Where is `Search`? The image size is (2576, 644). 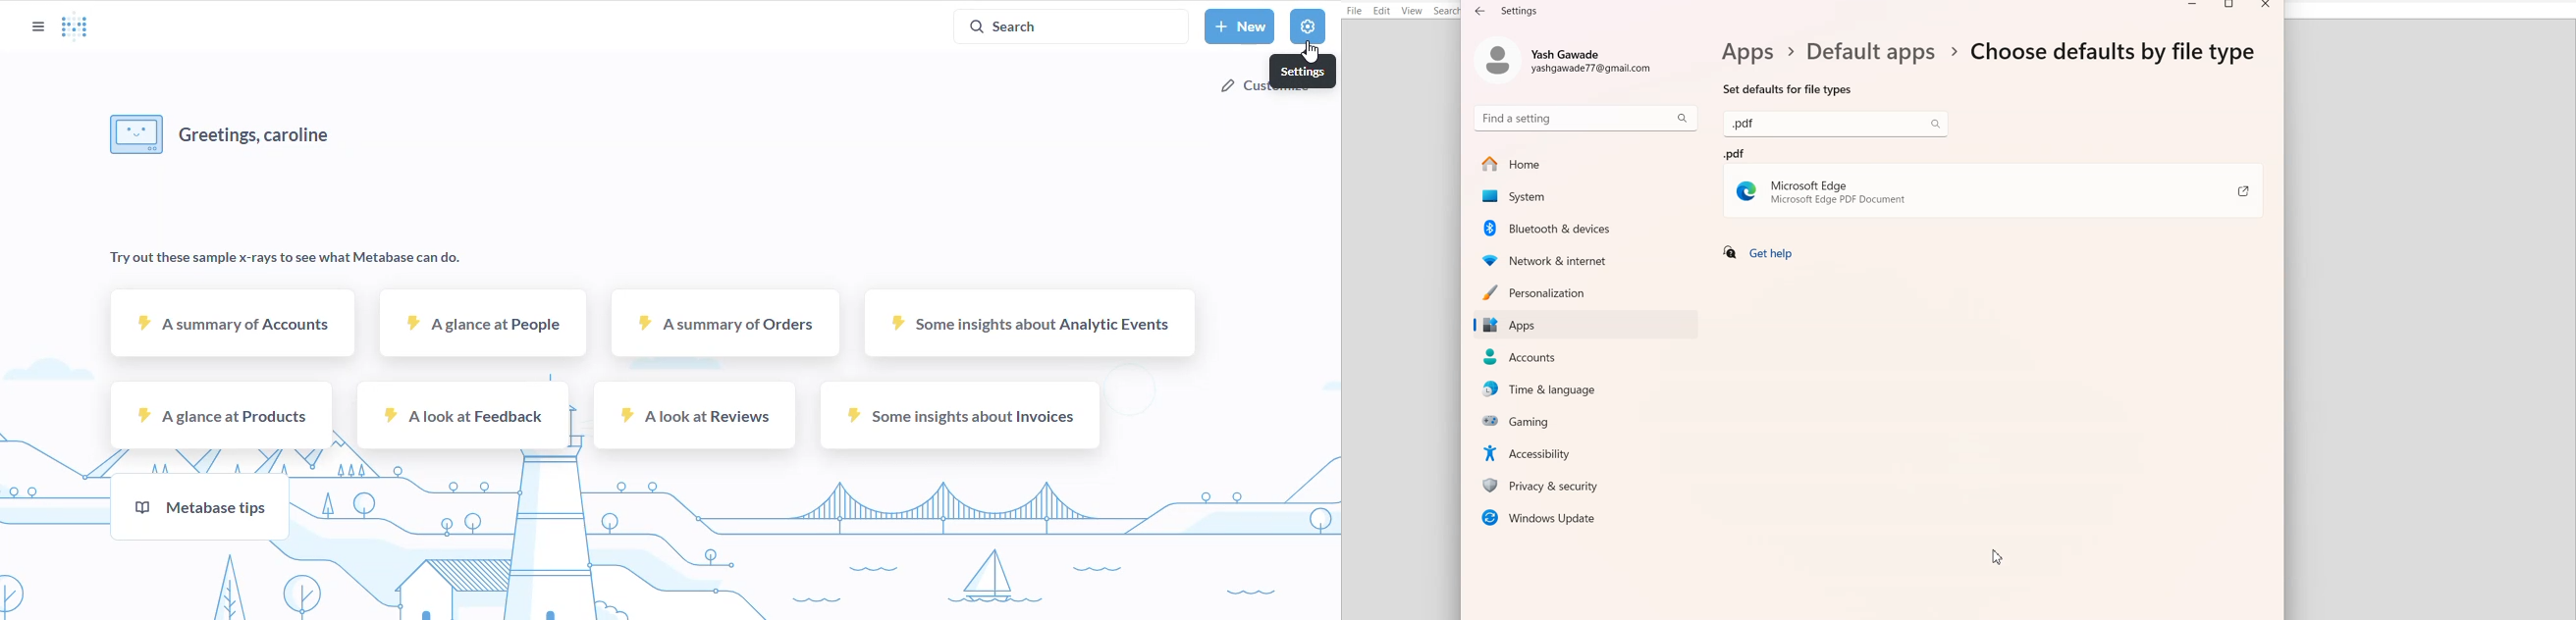
Search is located at coordinates (1448, 11).